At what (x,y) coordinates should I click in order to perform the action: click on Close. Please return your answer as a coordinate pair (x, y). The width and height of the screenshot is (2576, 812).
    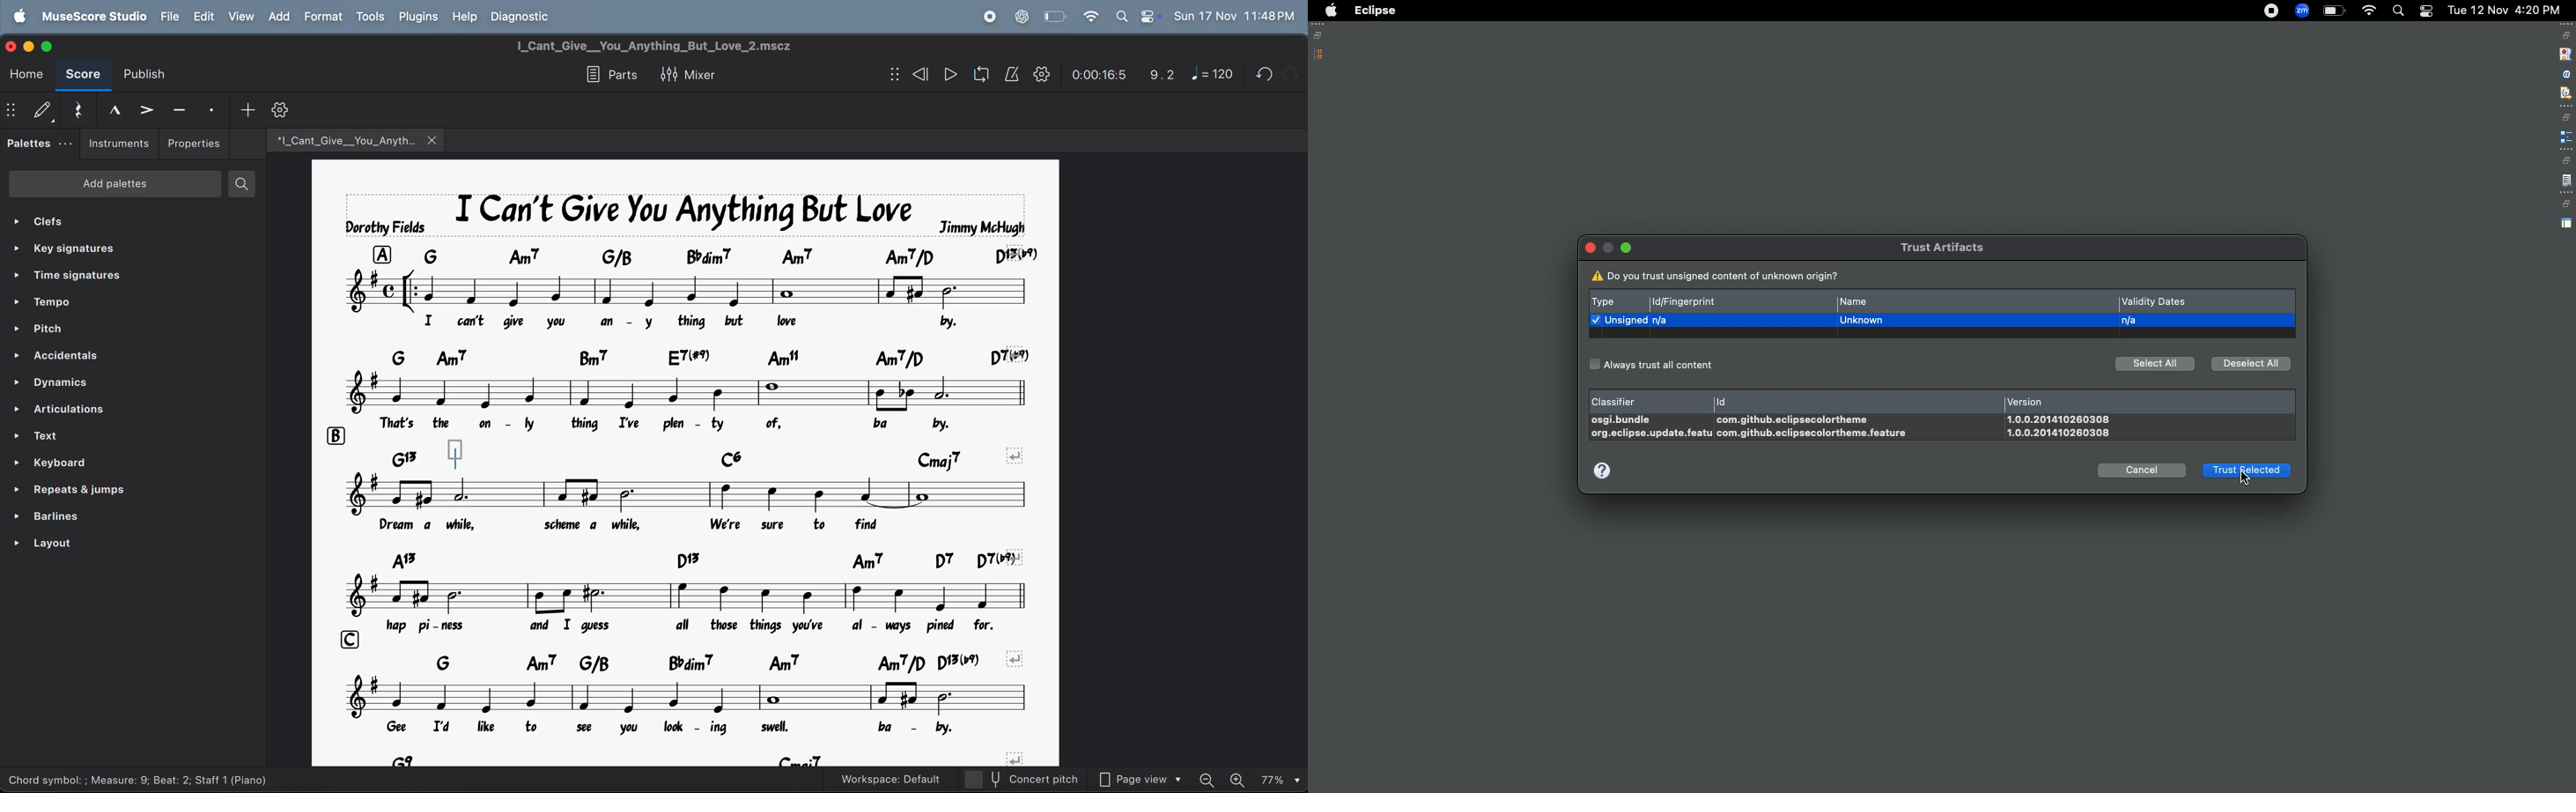
    Looking at the image, I should click on (1591, 248).